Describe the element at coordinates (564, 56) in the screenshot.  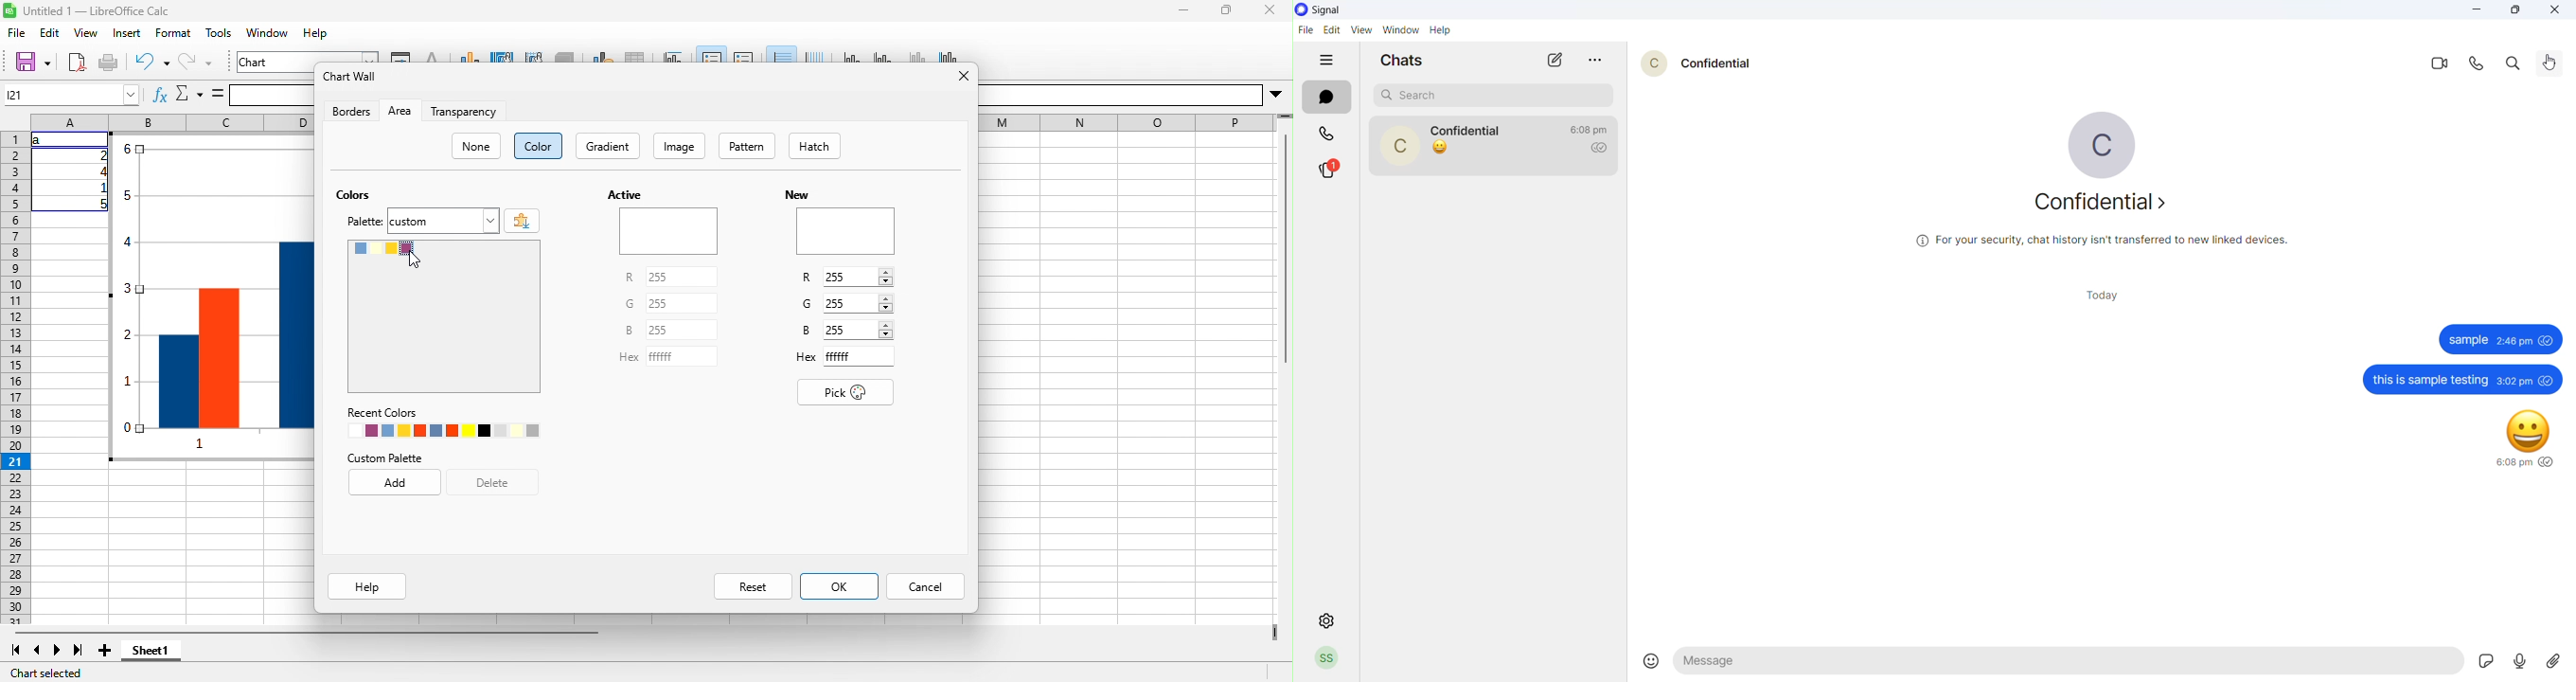
I see `3d view` at that location.